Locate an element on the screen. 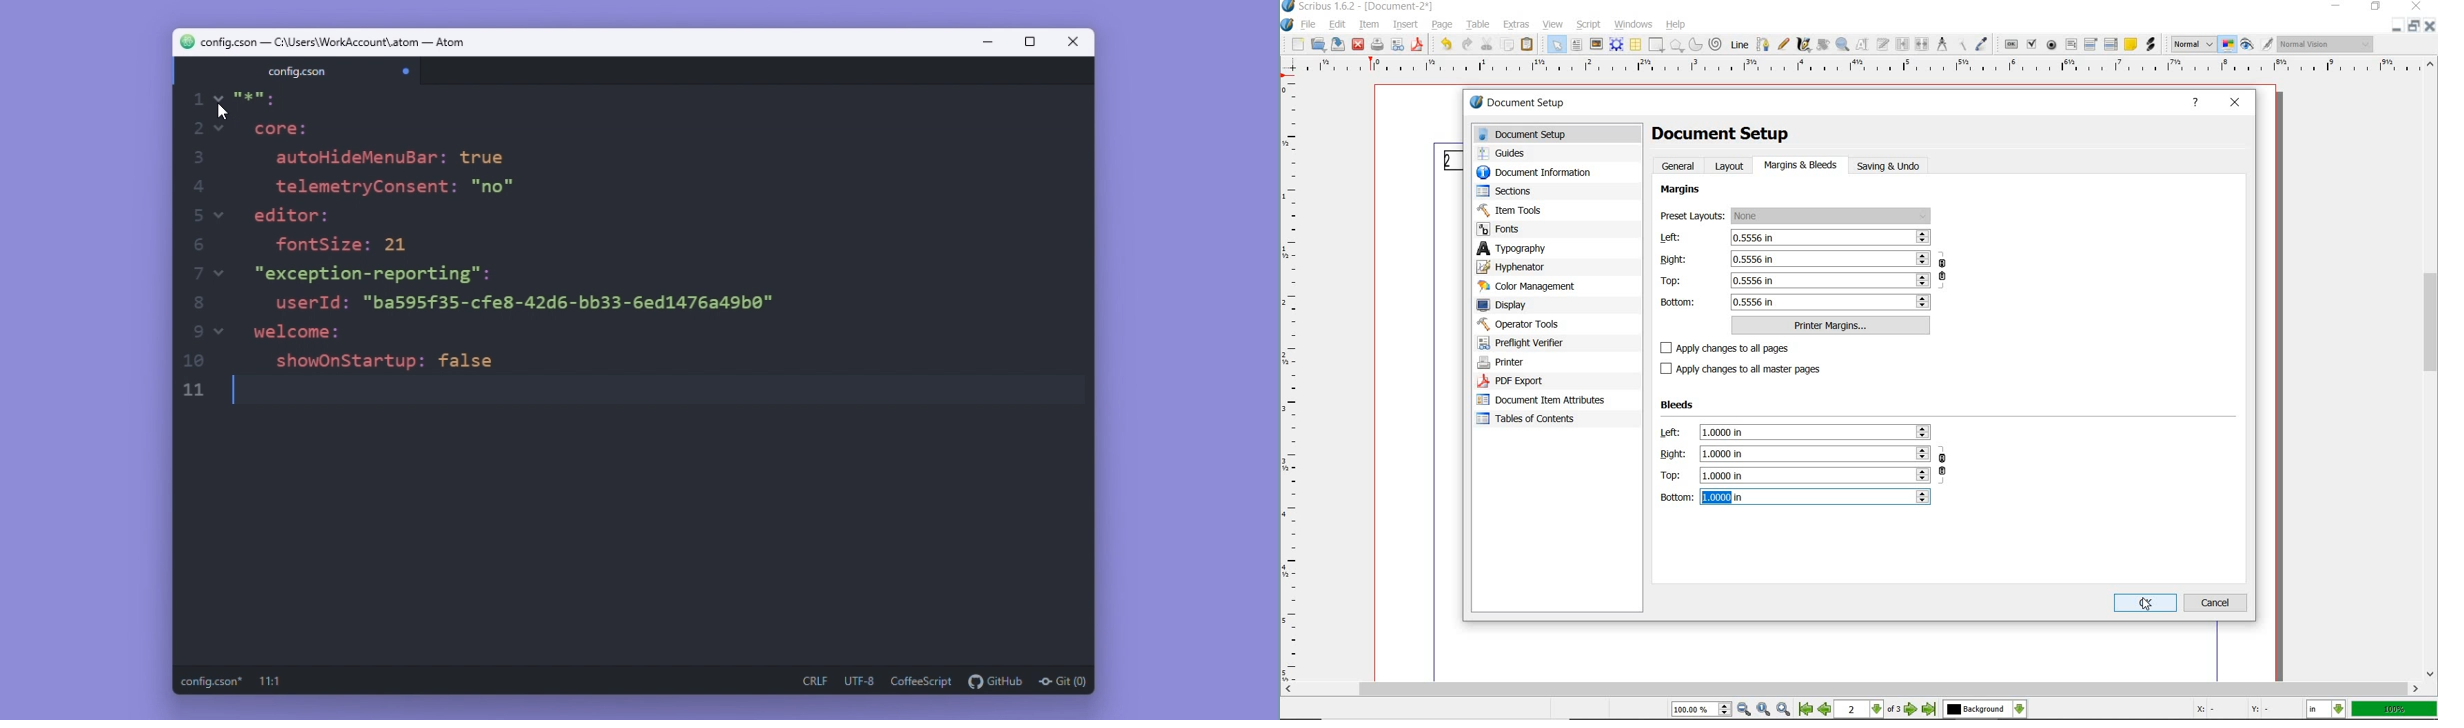 The height and width of the screenshot is (728, 2464). edit contents of frame is located at coordinates (1864, 45).